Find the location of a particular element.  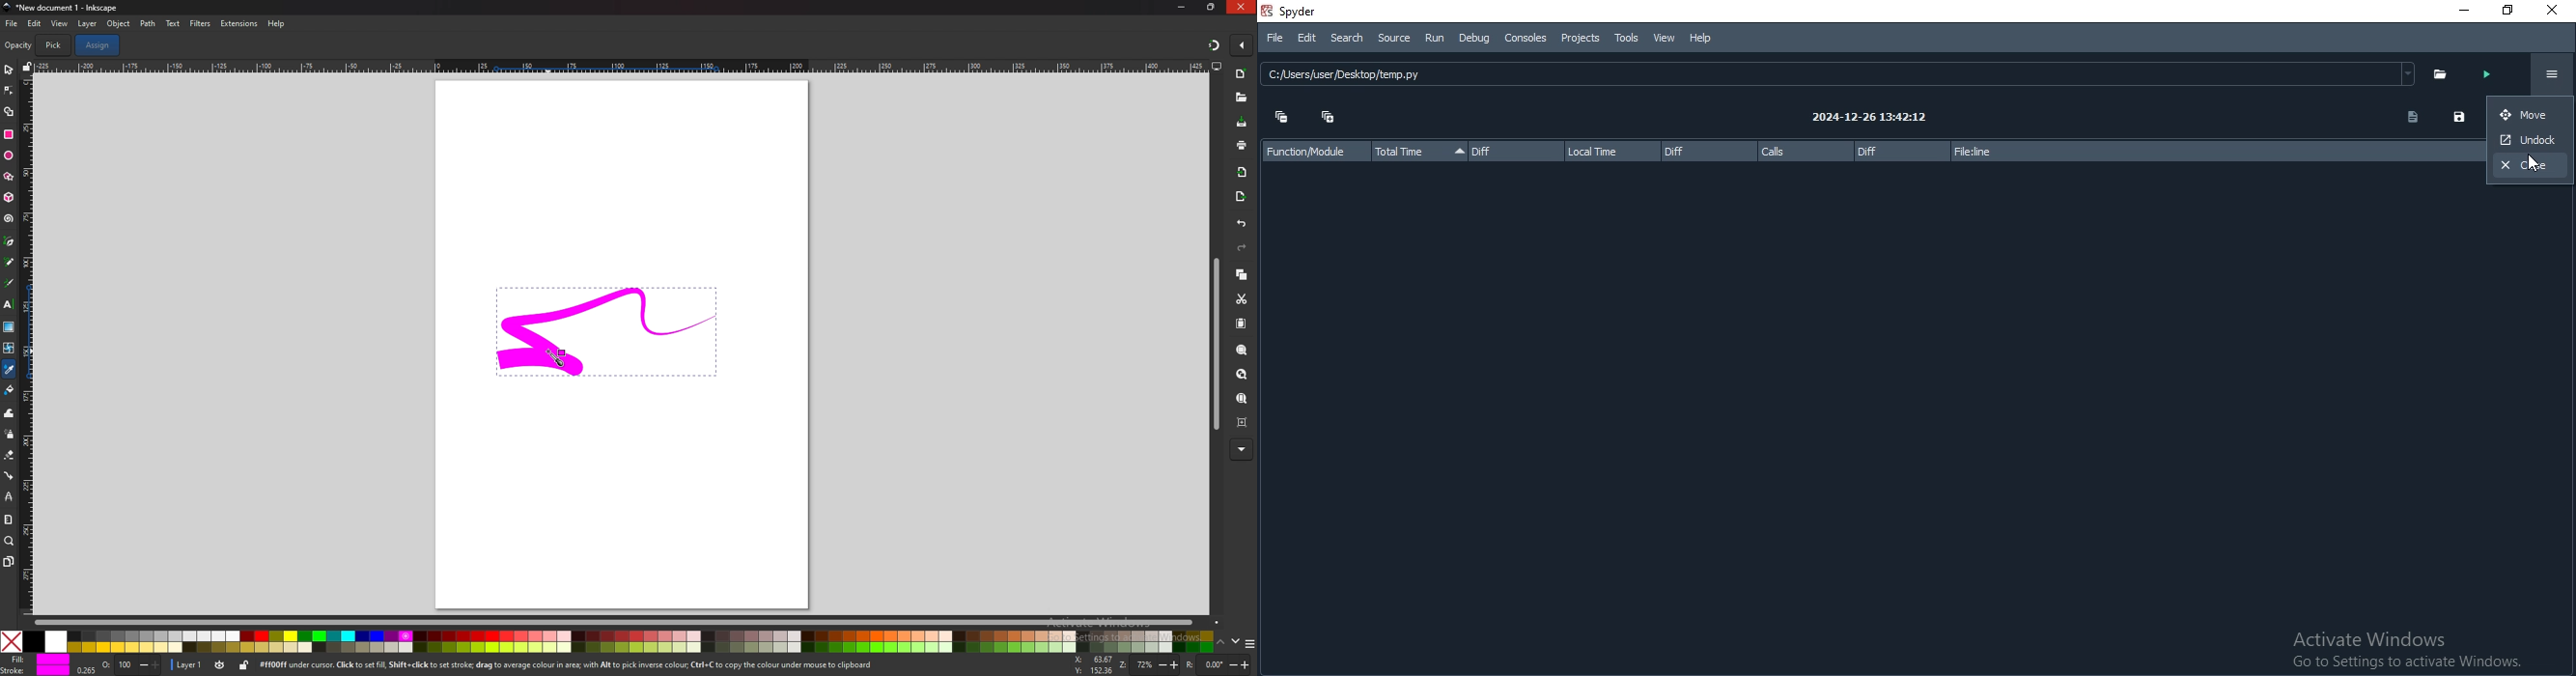

View is located at coordinates (1665, 39).